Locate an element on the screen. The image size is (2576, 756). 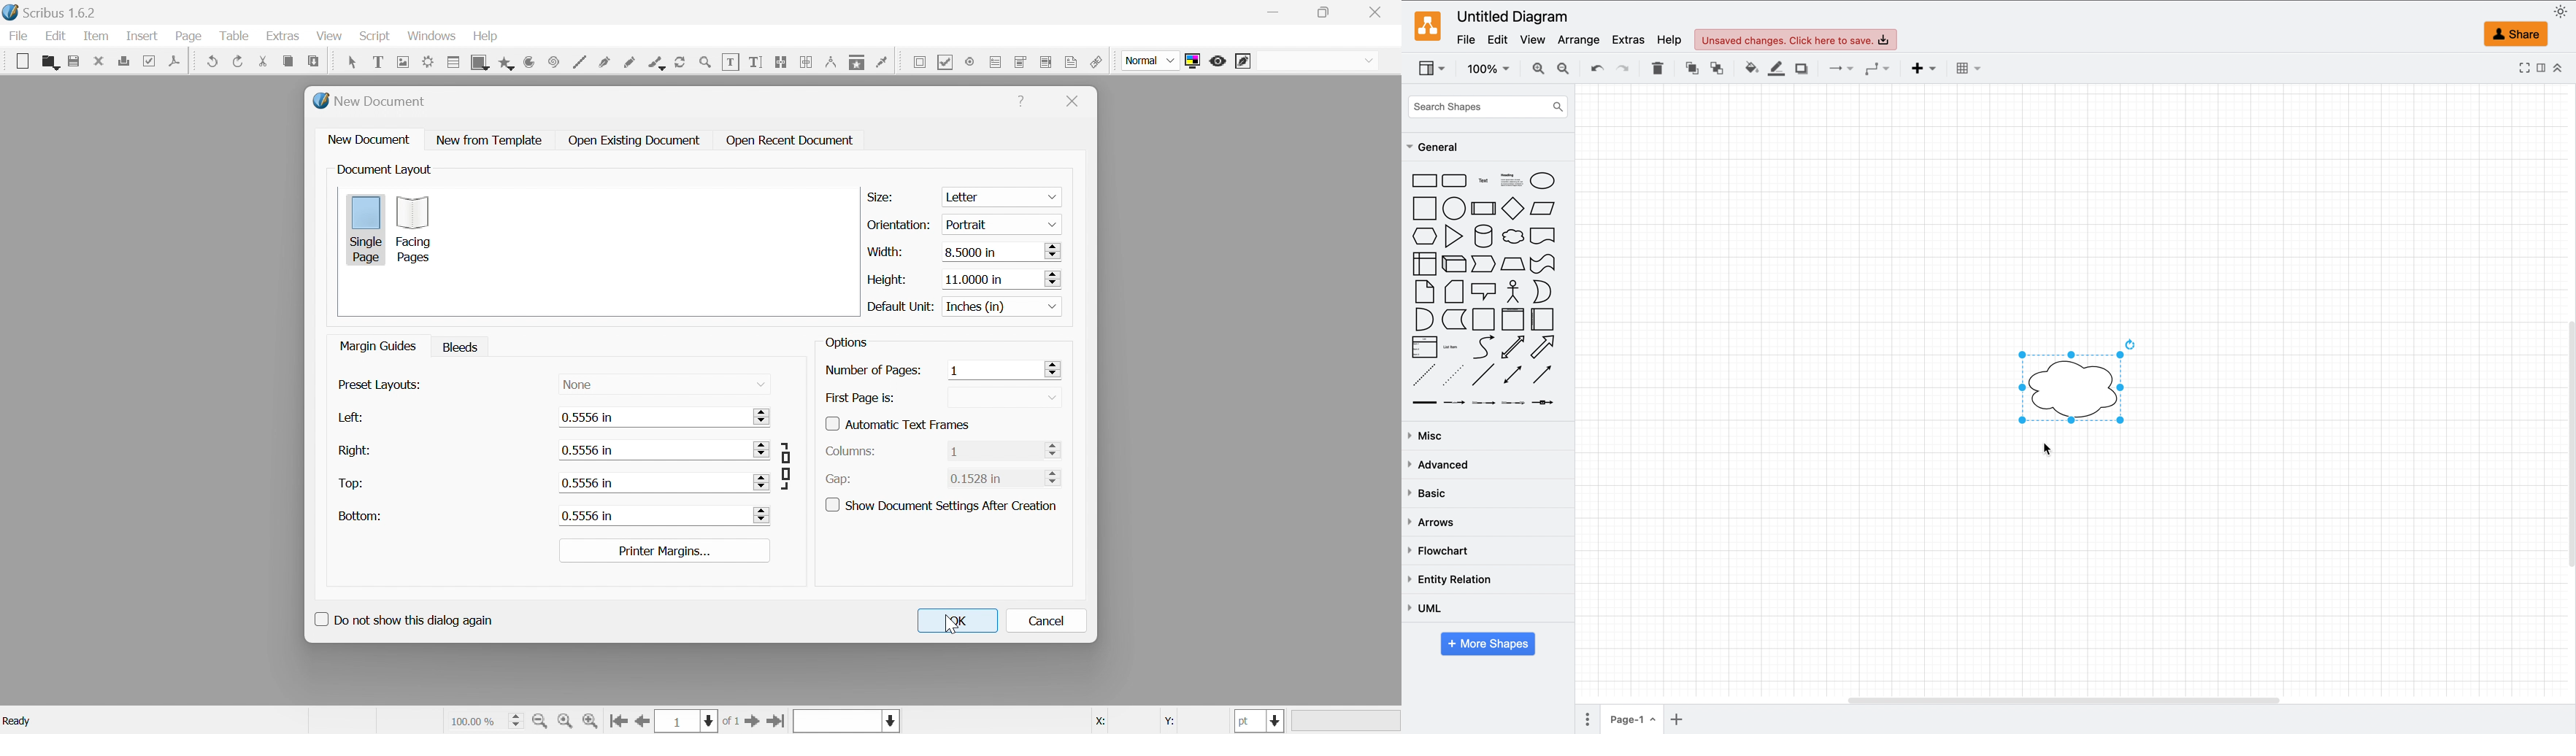
render frame is located at coordinates (430, 61).